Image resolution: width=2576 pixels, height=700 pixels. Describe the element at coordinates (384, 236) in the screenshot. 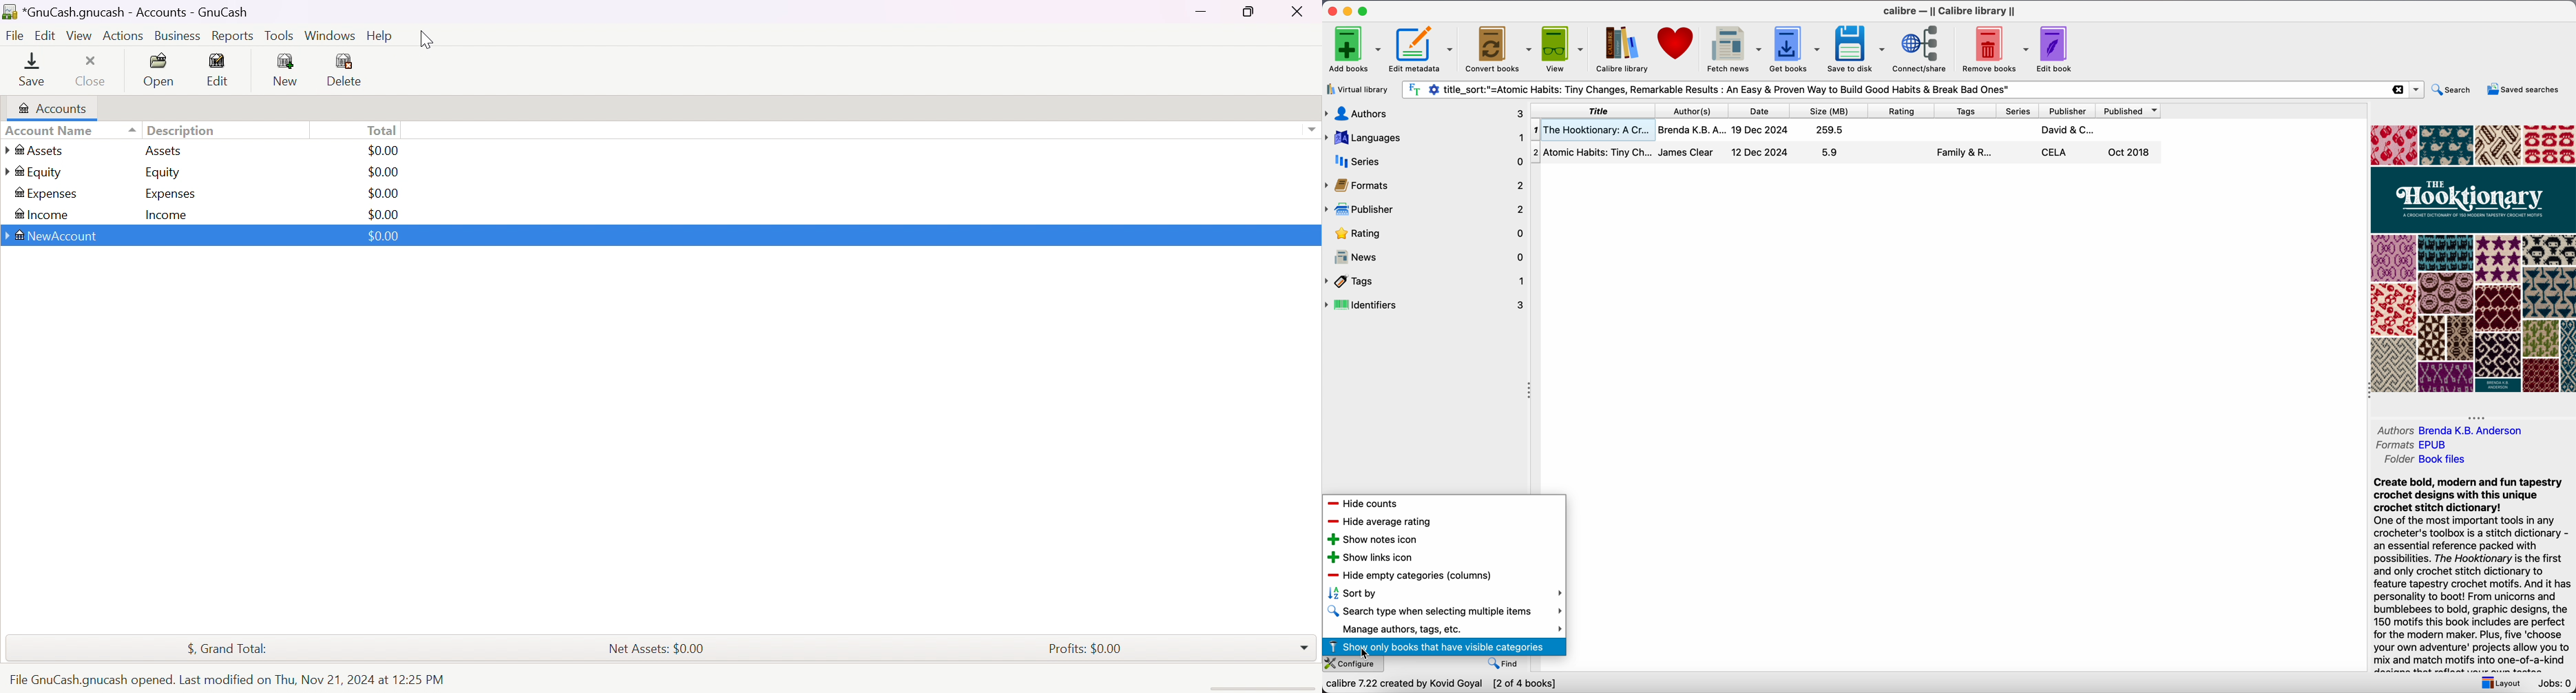

I see `$0.00` at that location.